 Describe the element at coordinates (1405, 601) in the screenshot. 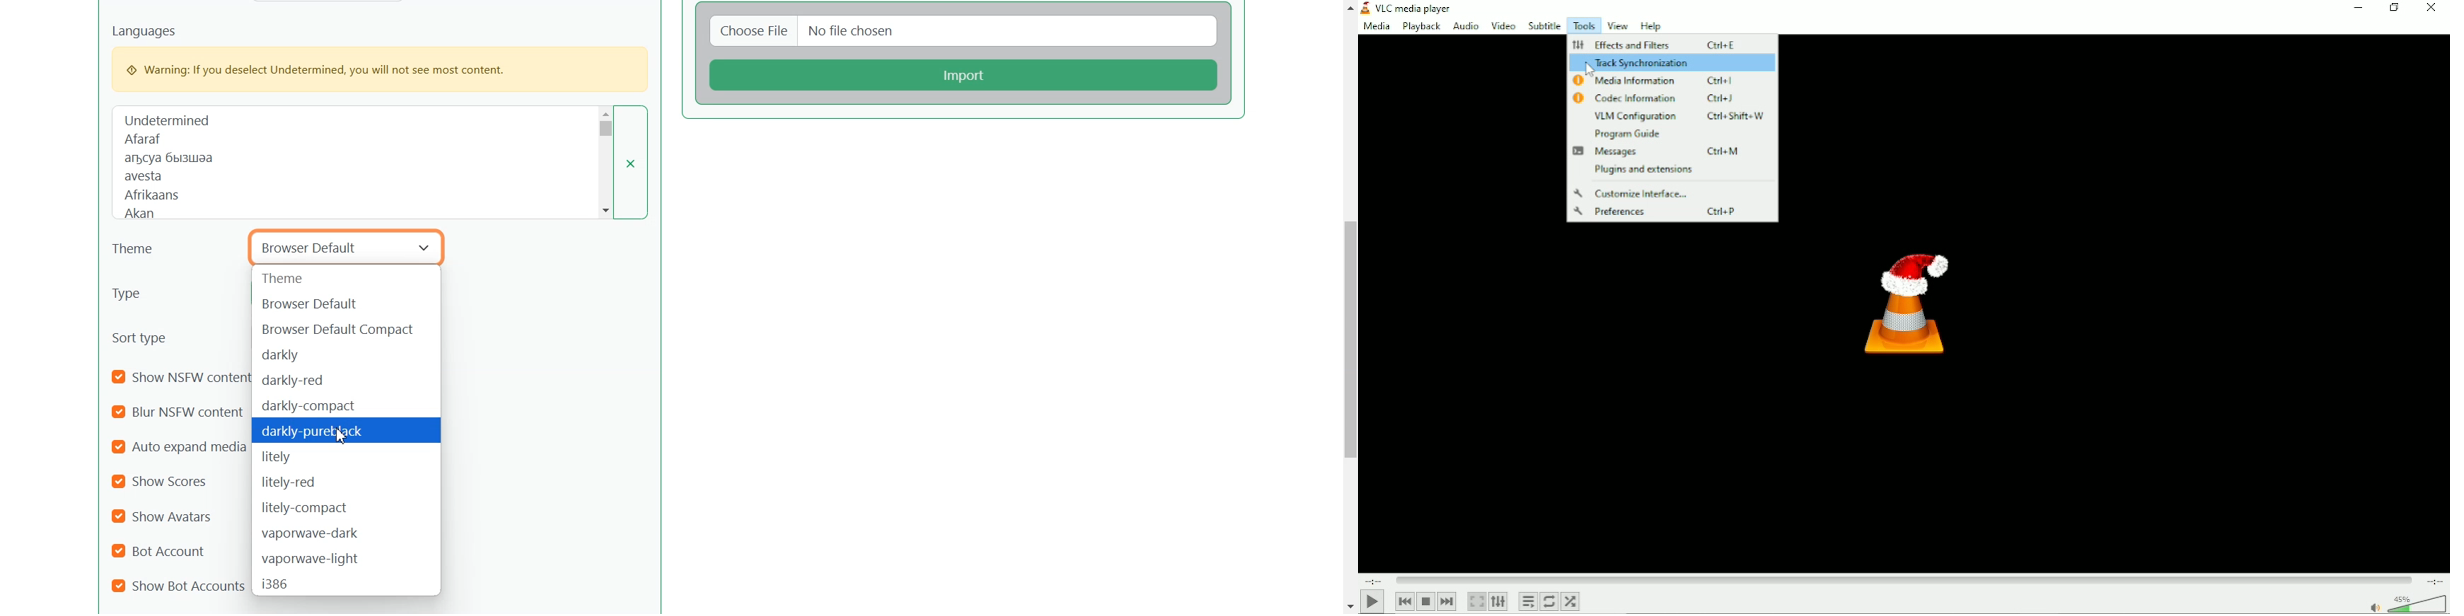

I see `previous` at that location.